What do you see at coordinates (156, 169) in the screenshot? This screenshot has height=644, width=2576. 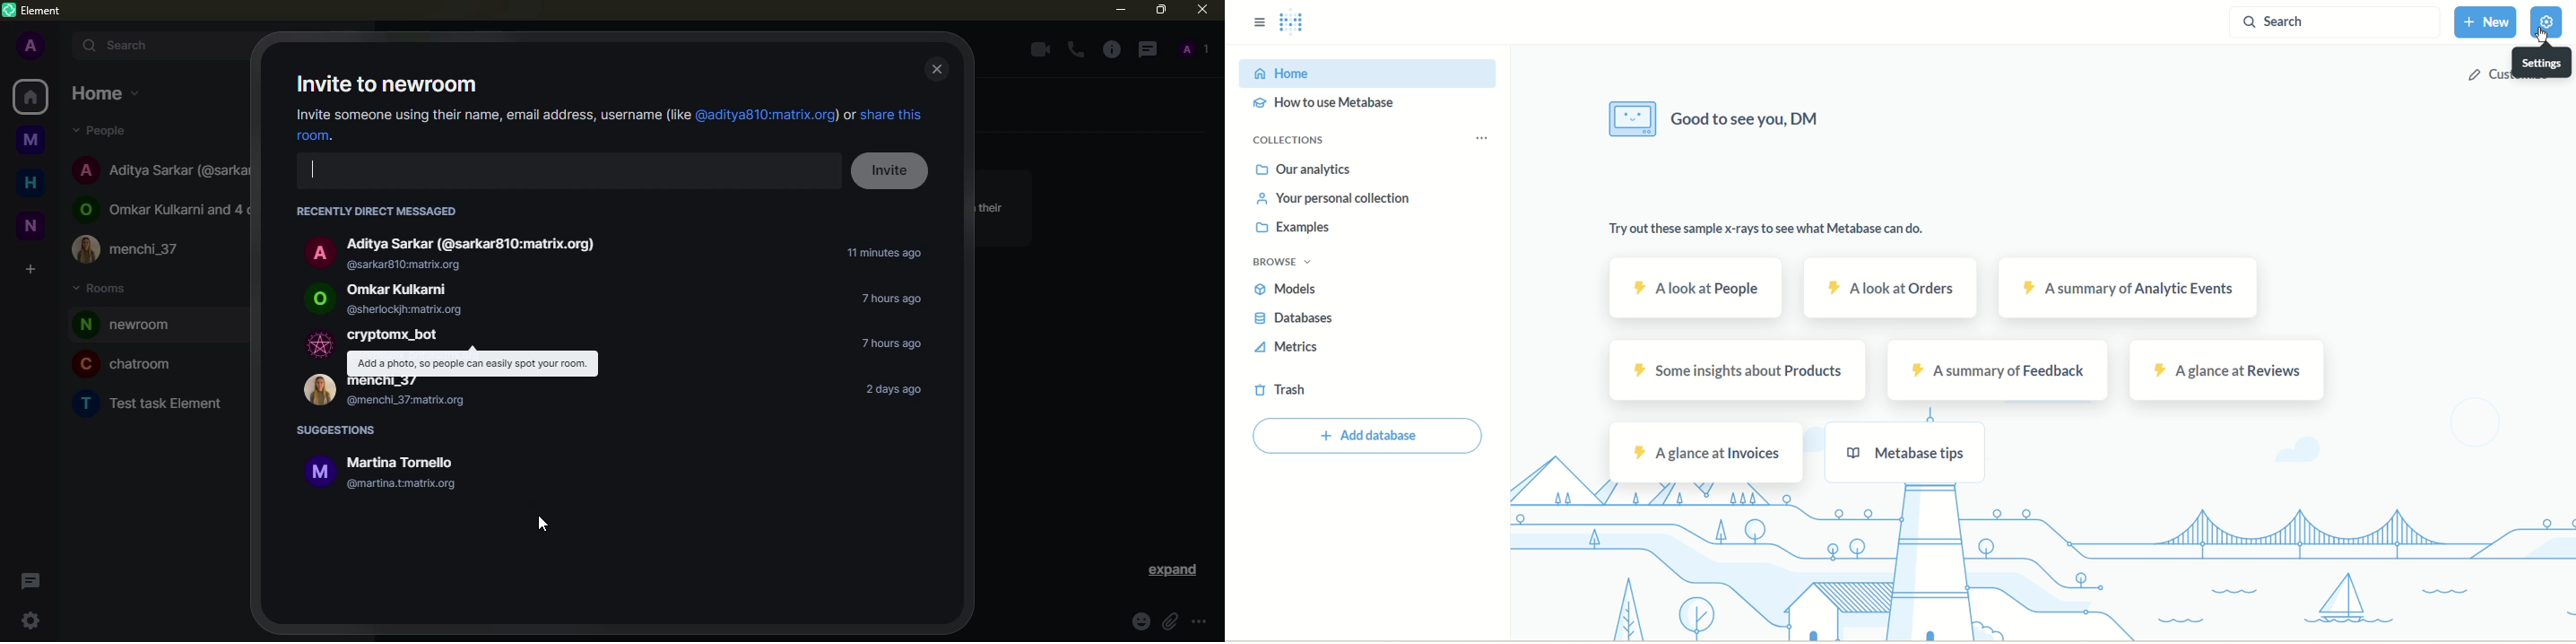 I see `Aditya Sarkar (@sarkar810:matrix.org)` at bounding box center [156, 169].